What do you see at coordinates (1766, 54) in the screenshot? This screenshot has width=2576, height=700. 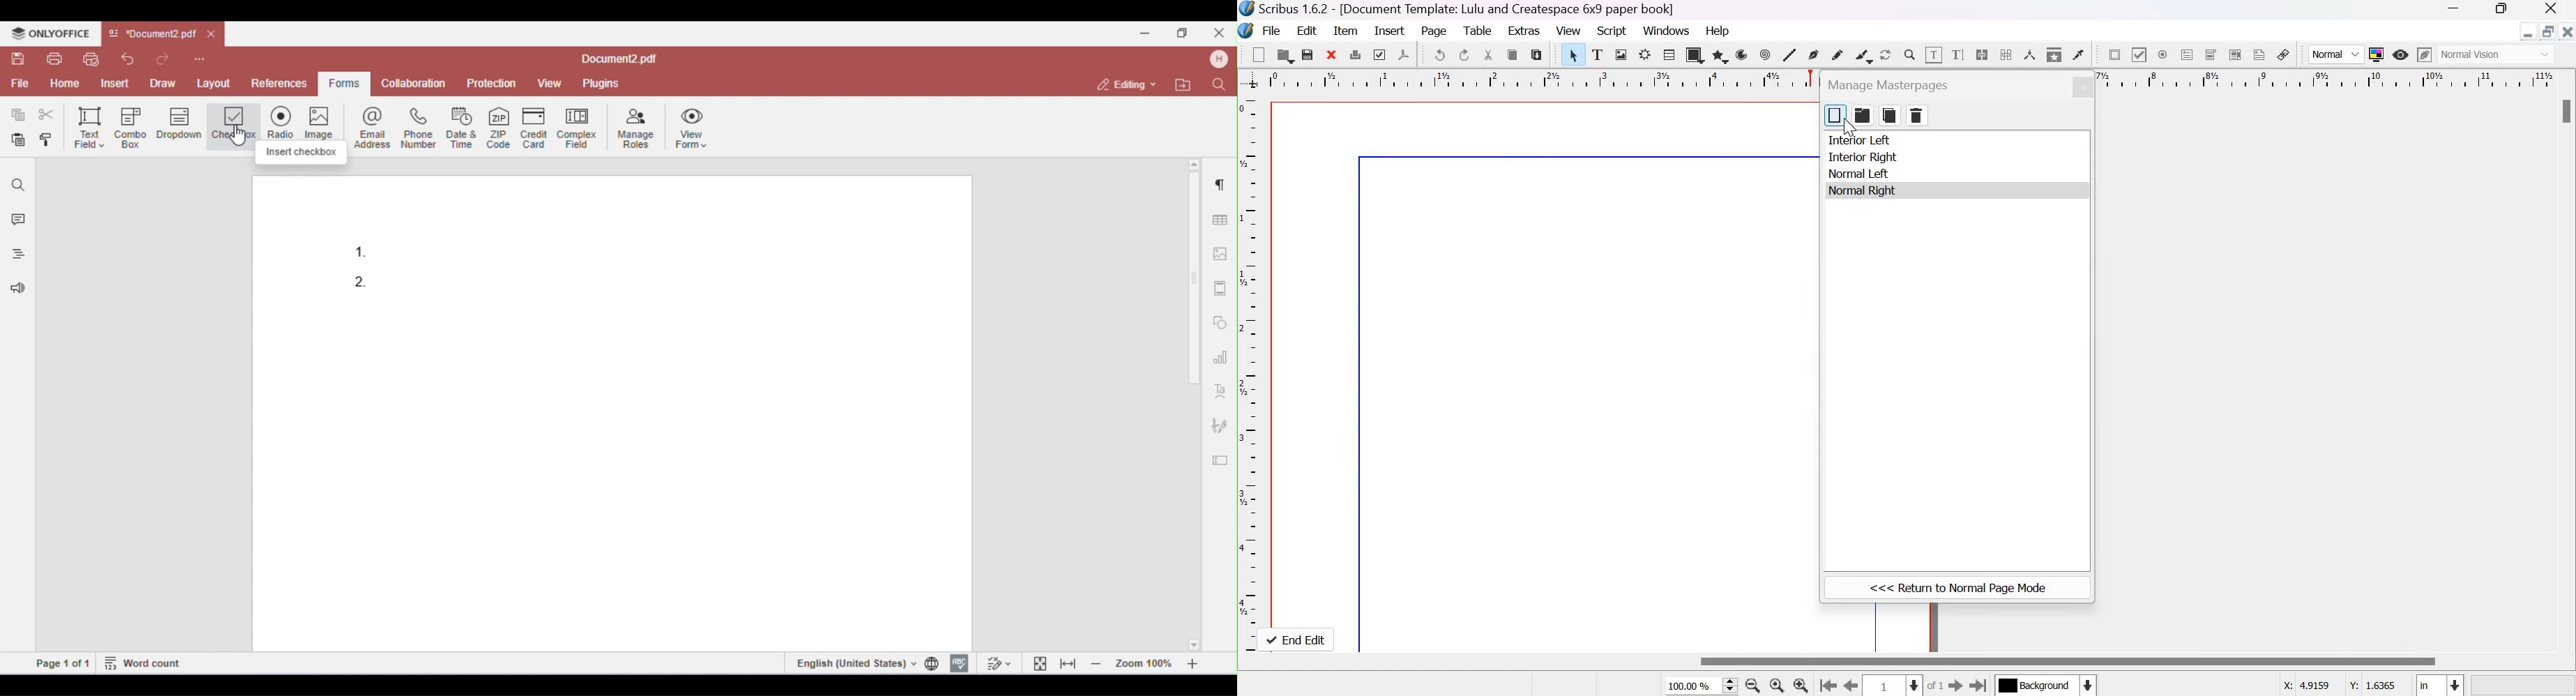 I see `spiral` at bounding box center [1766, 54].